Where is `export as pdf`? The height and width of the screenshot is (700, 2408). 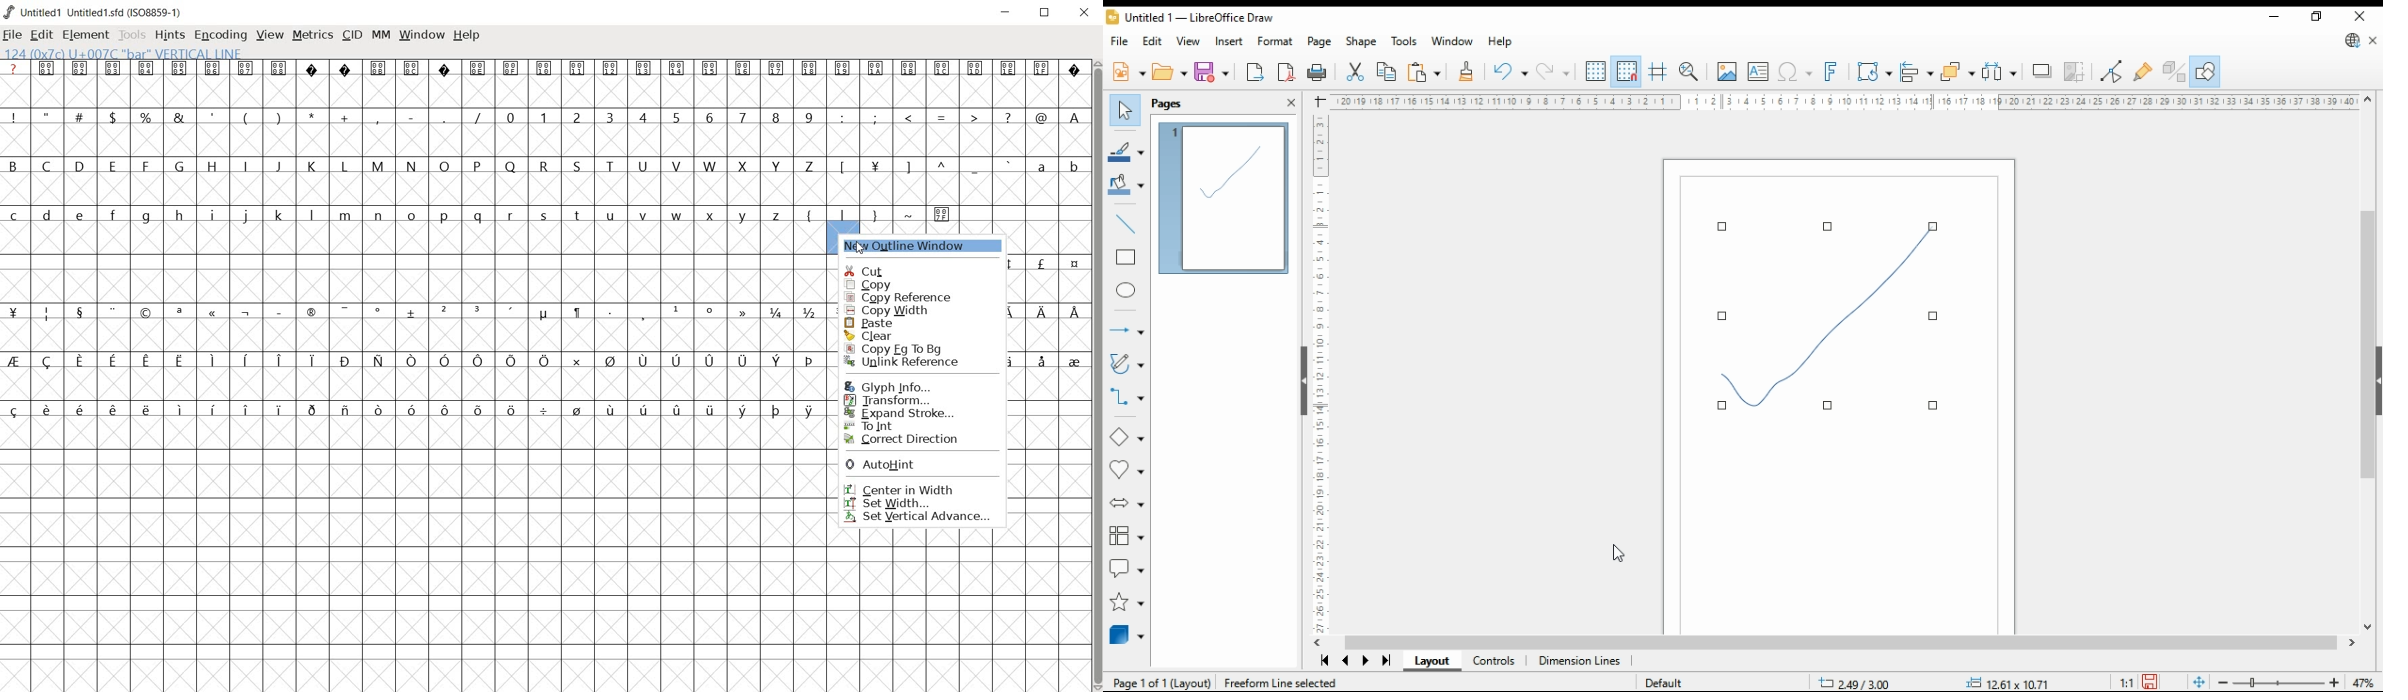 export as pdf is located at coordinates (1286, 73).